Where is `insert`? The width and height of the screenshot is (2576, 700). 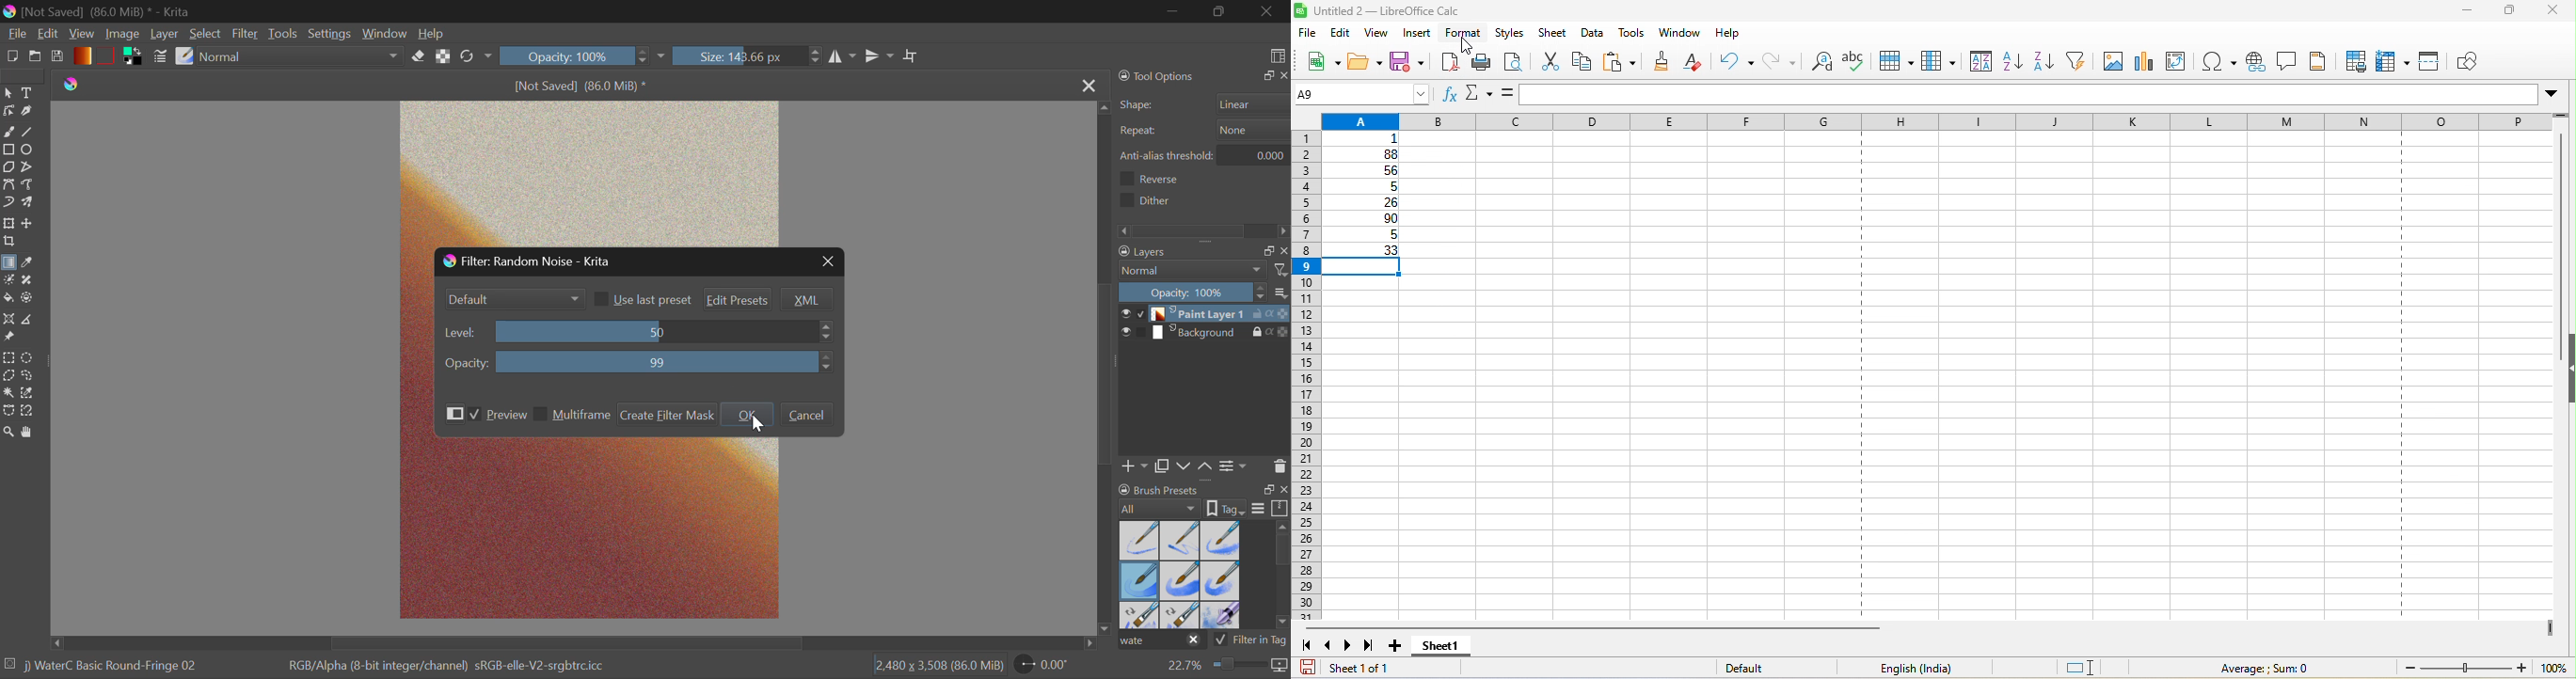 insert is located at coordinates (1419, 34).